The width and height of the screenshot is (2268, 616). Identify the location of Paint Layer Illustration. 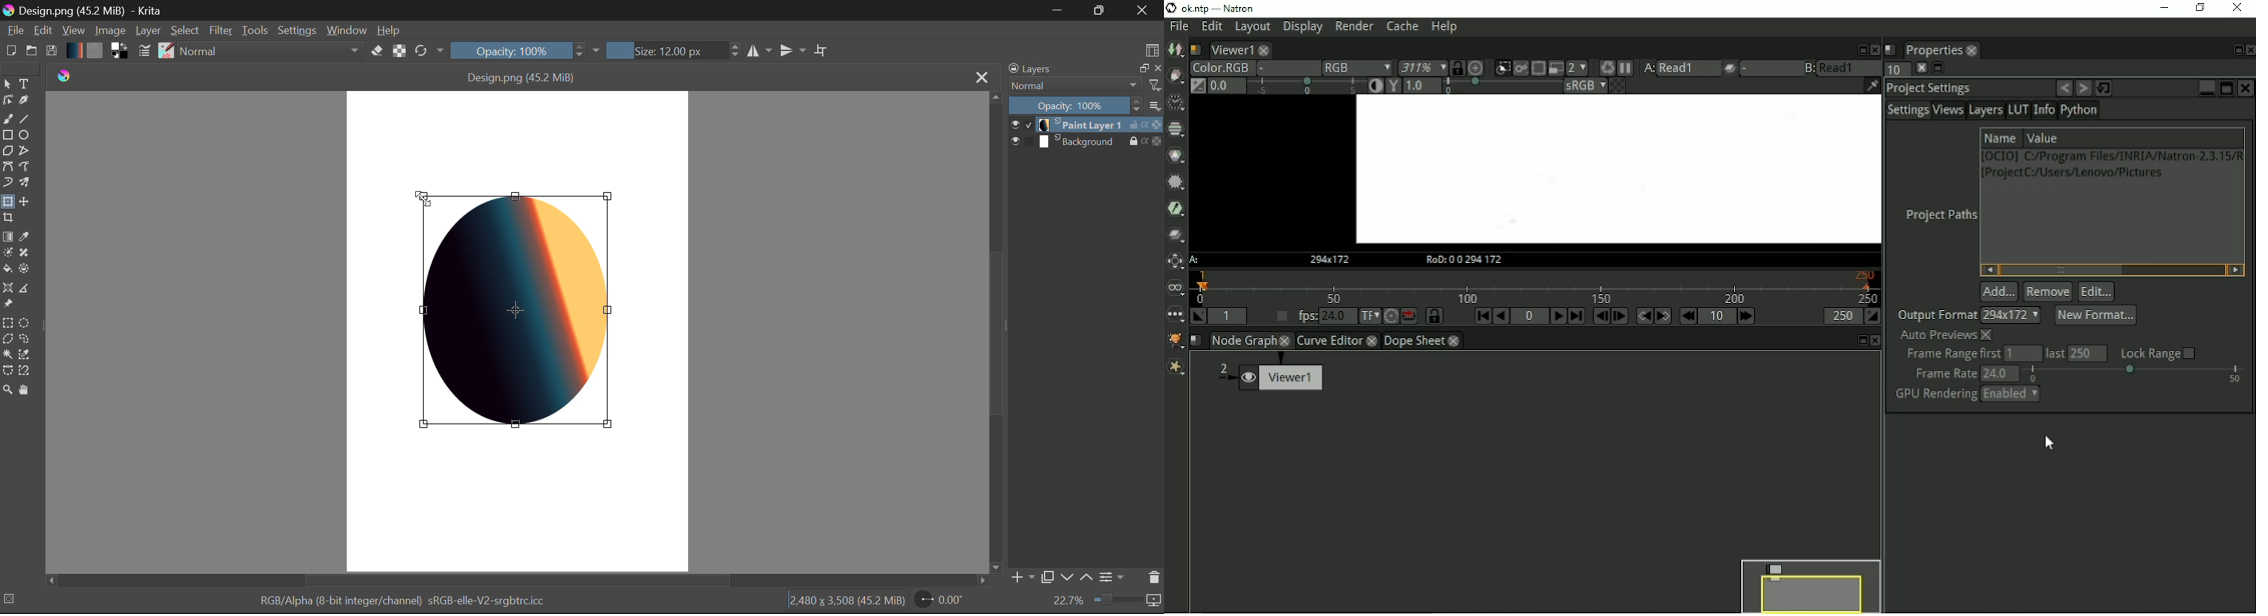
(522, 311).